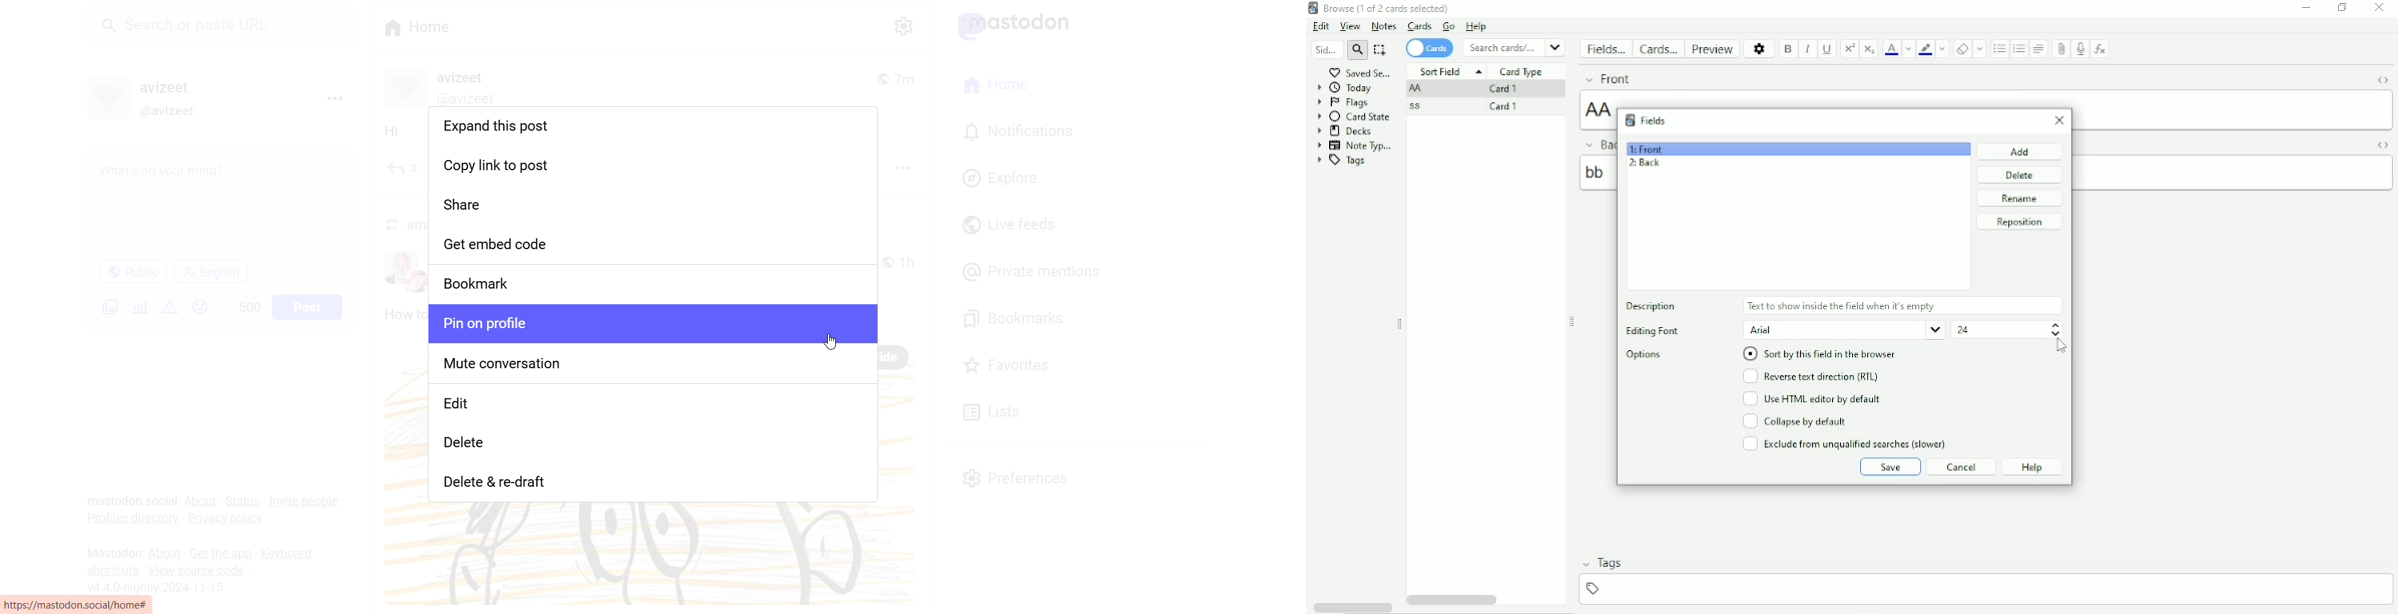 The image size is (2408, 616). I want to click on Go, so click(1450, 27).